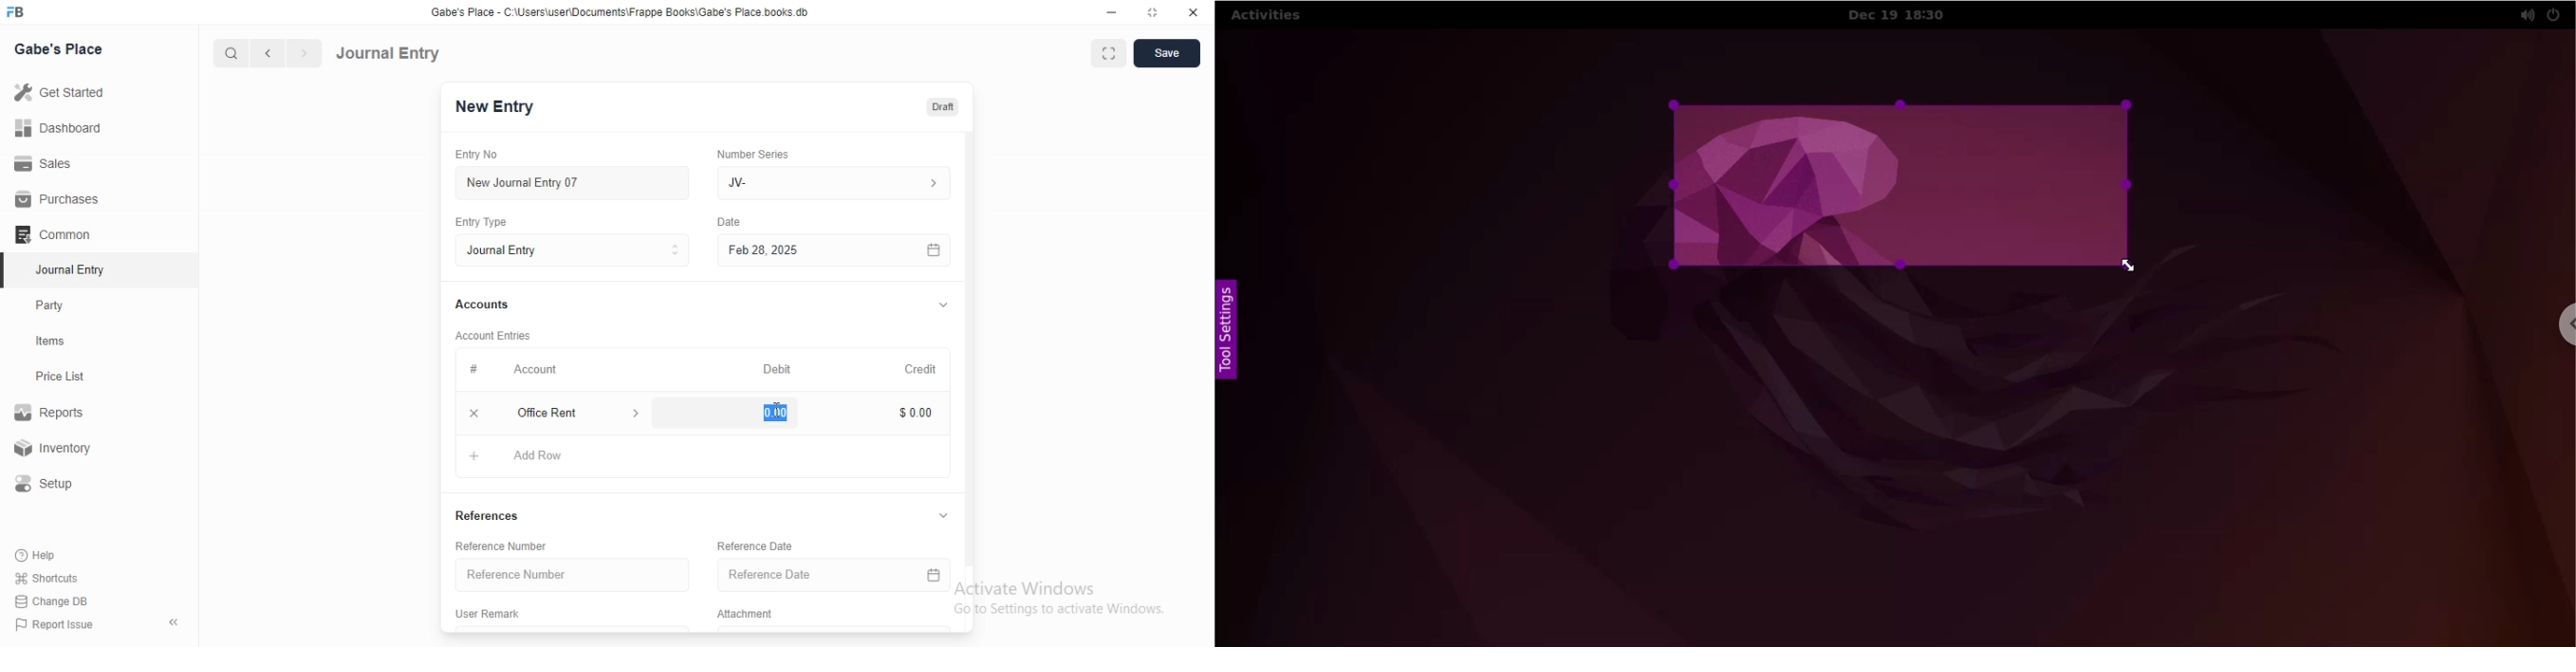 The width and height of the screenshot is (2576, 672). What do you see at coordinates (480, 305) in the screenshot?
I see `Accounts` at bounding box center [480, 305].